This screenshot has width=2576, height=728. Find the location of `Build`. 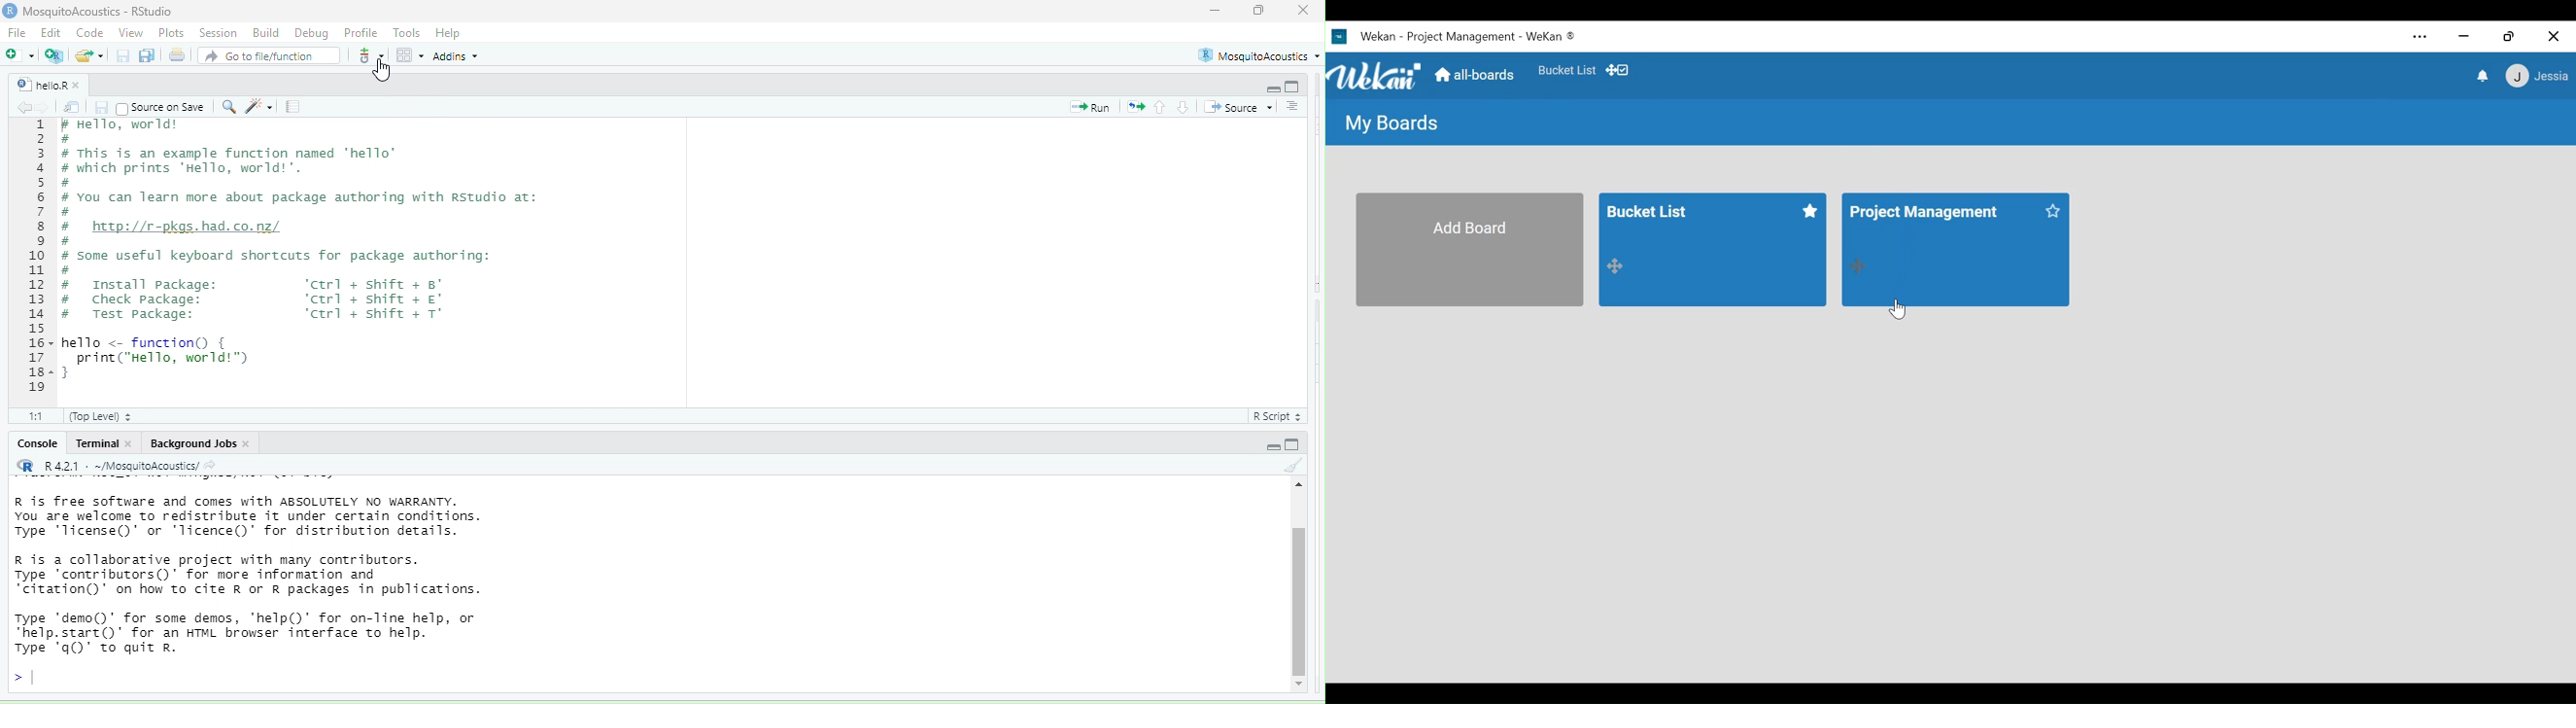

Build is located at coordinates (263, 34).